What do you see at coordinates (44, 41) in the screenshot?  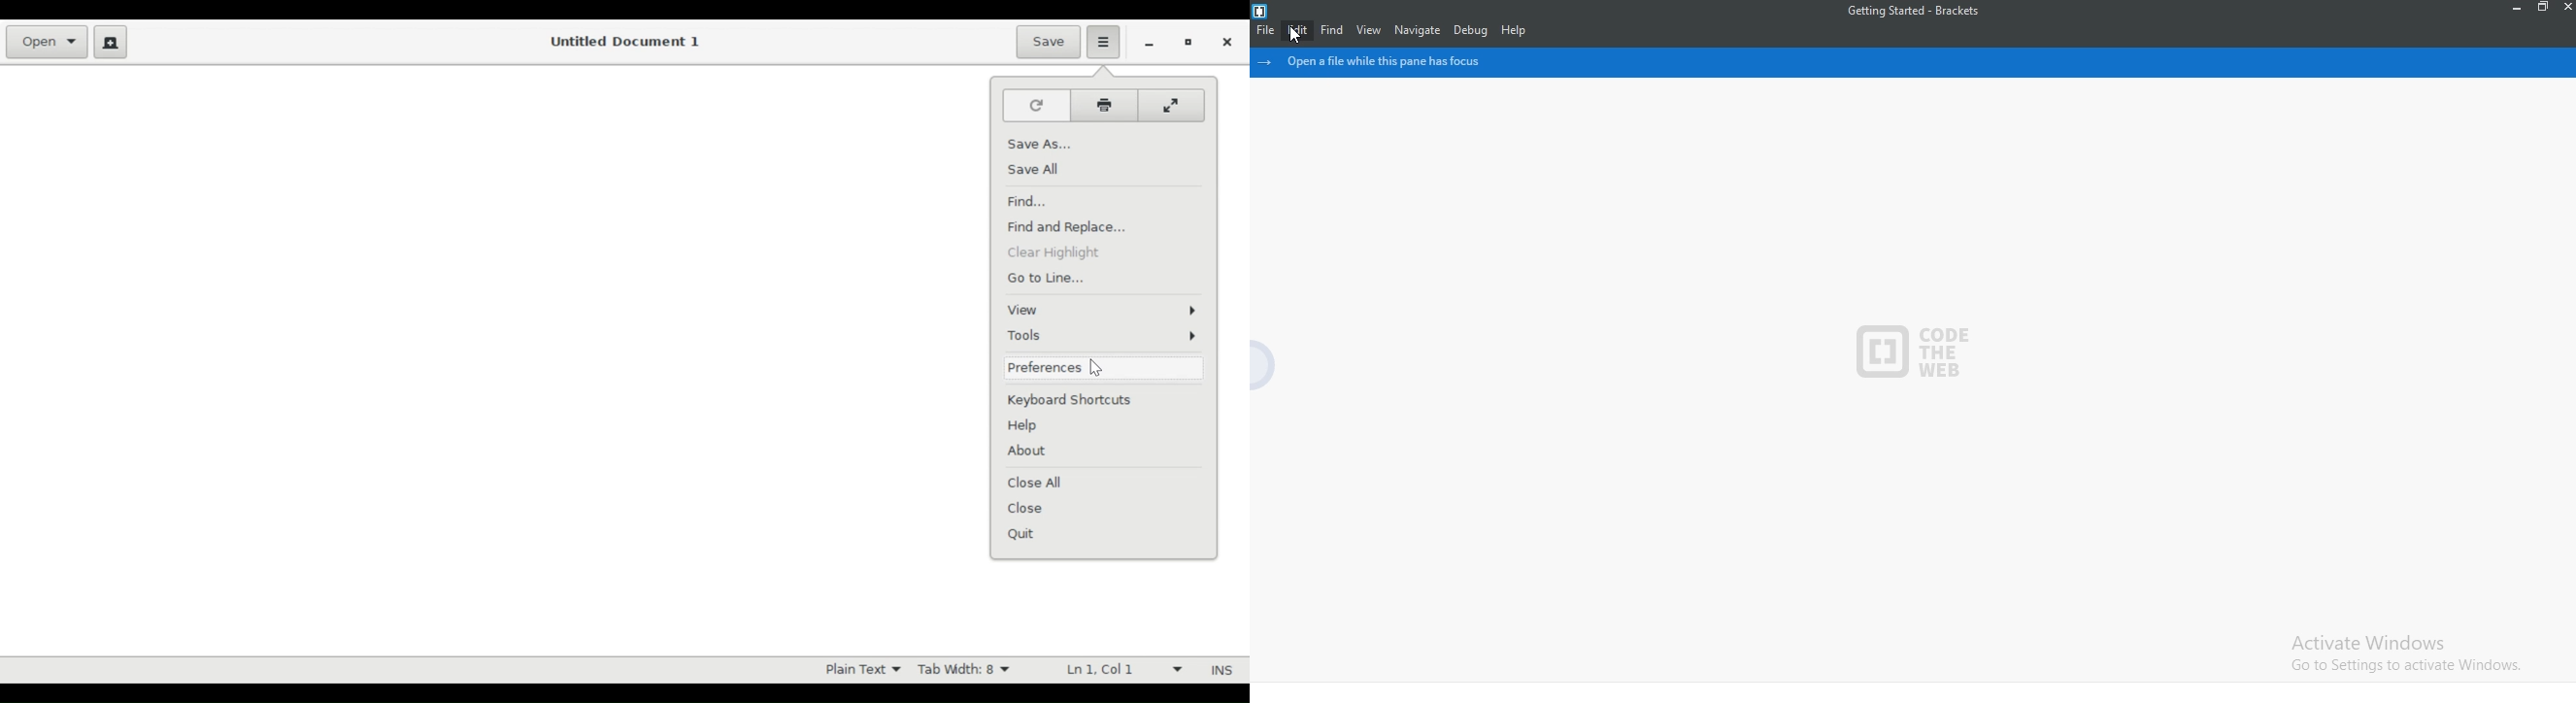 I see `Open` at bounding box center [44, 41].